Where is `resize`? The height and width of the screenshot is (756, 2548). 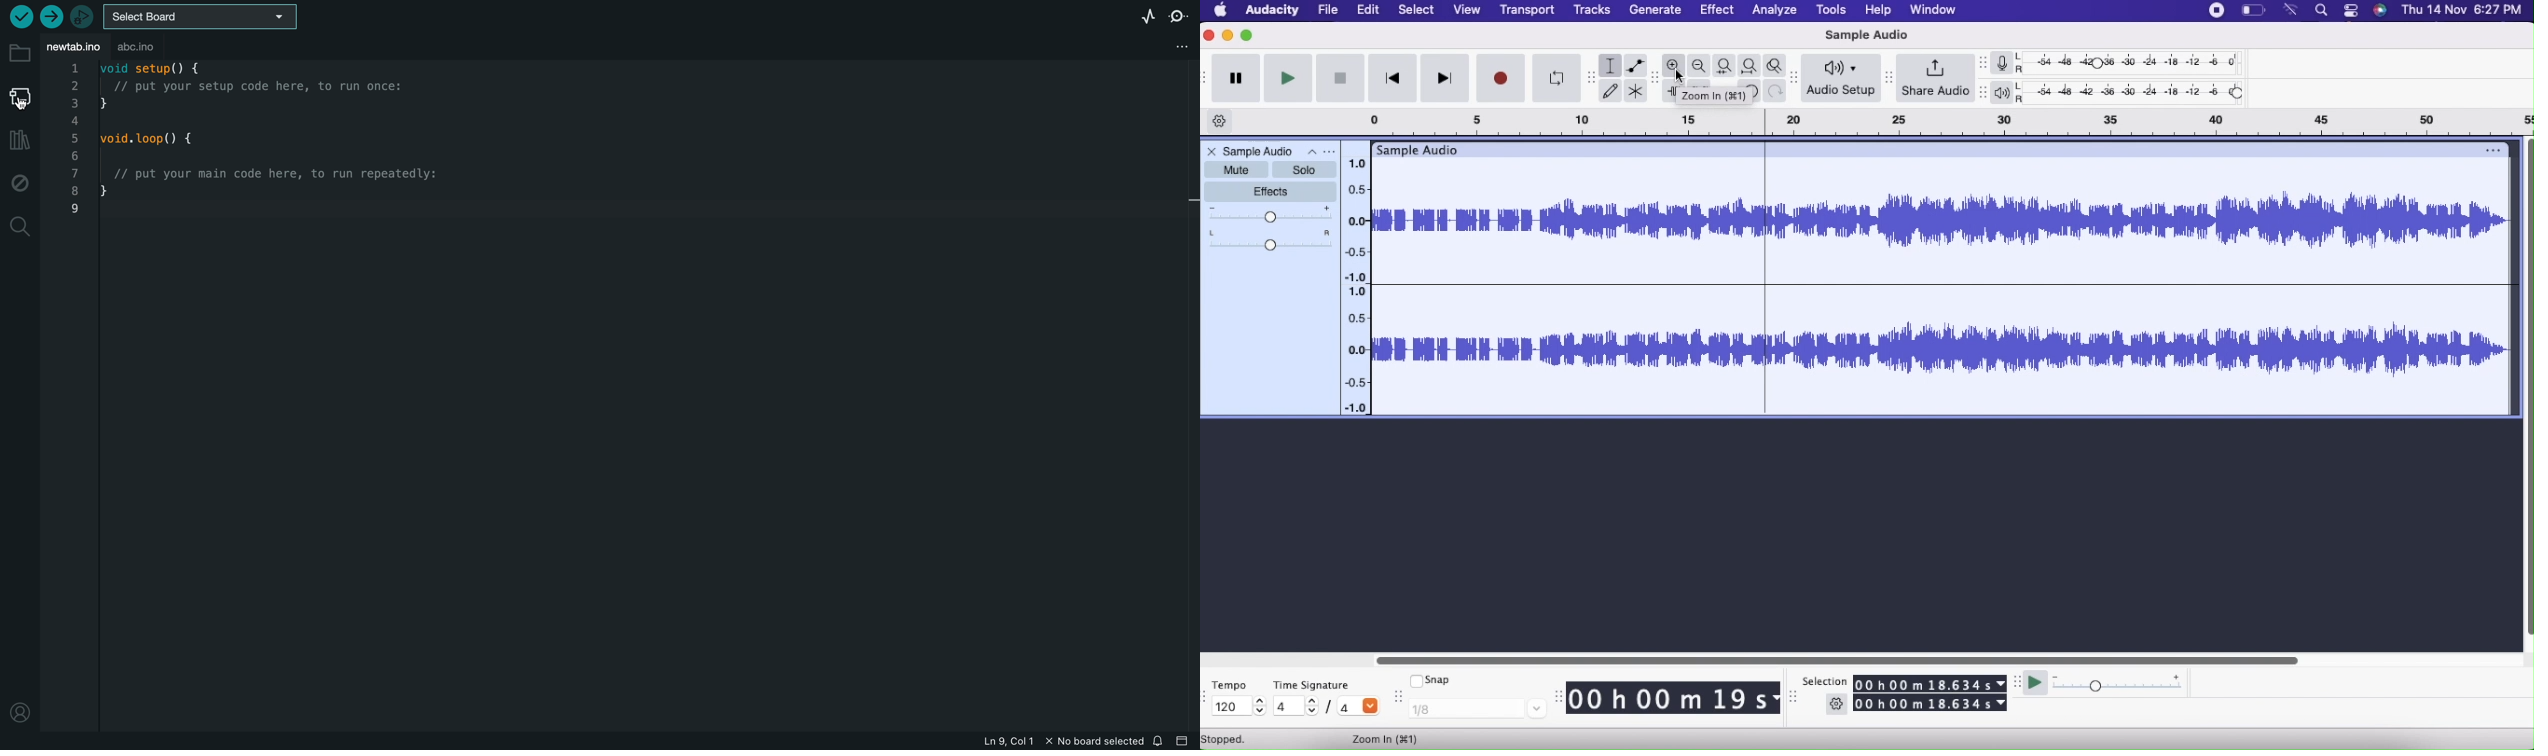 resize is located at coordinates (1585, 76).